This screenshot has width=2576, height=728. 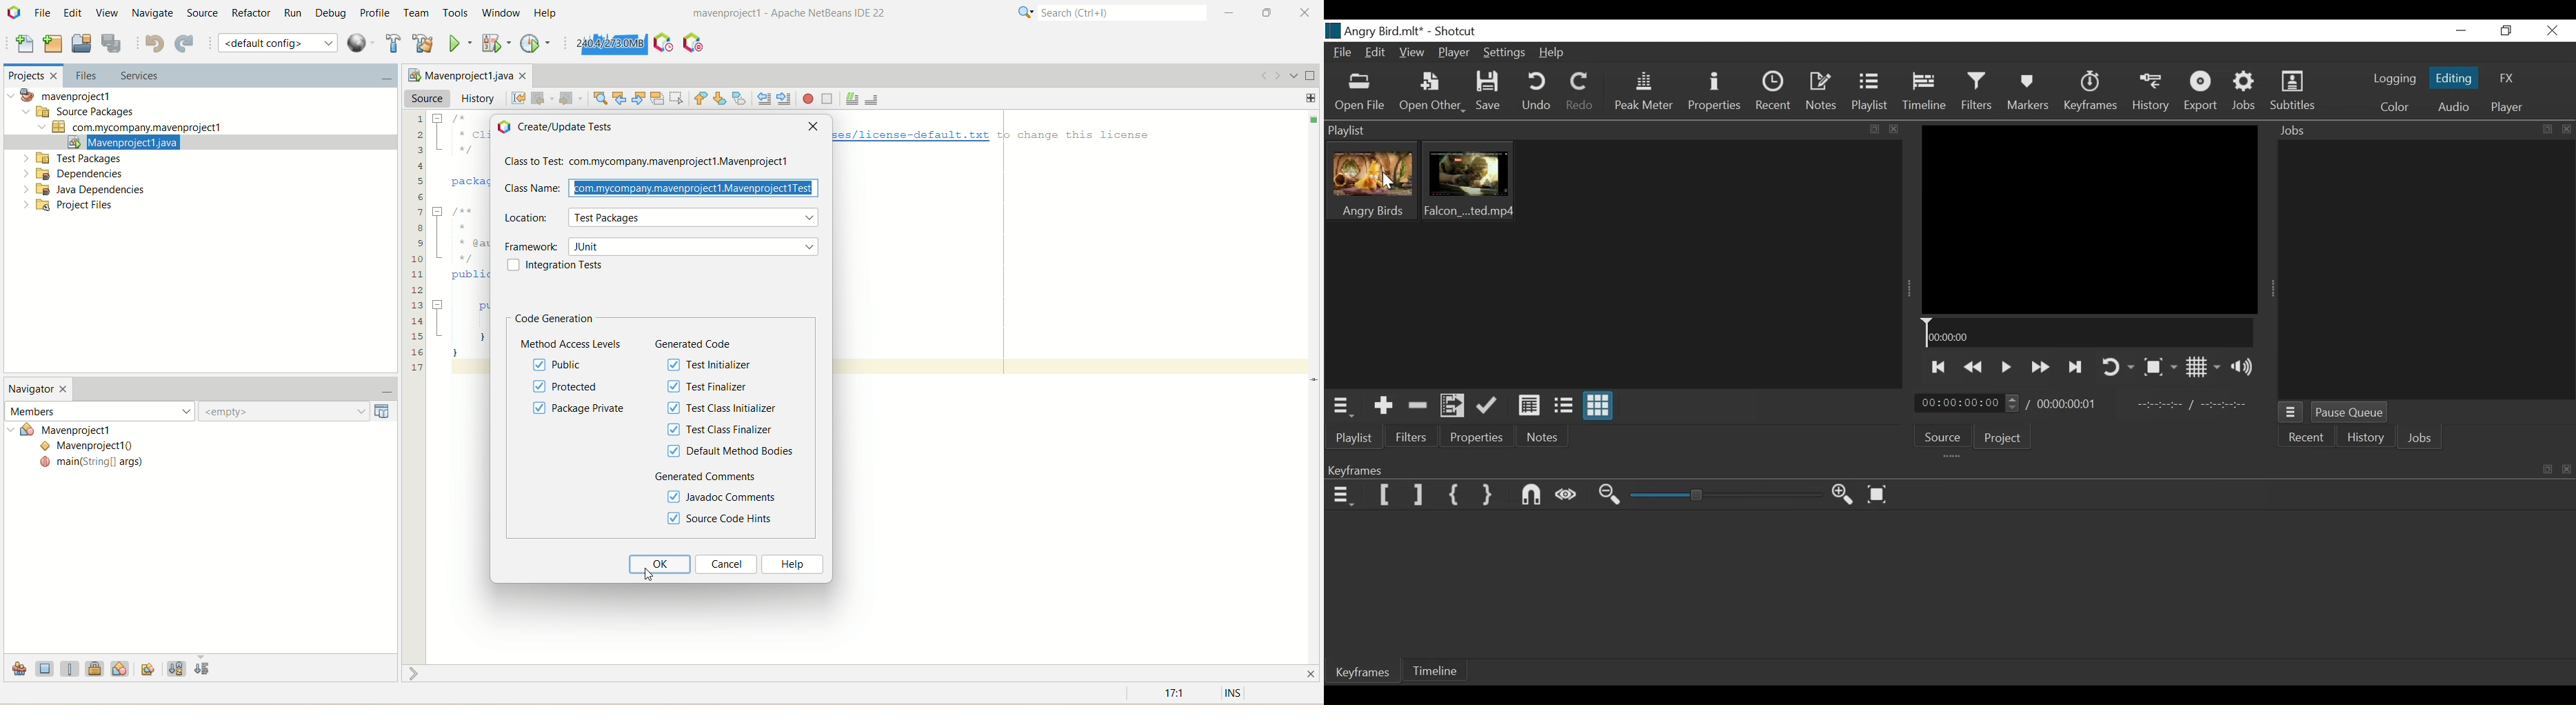 What do you see at coordinates (2421, 131) in the screenshot?
I see `Jobs Panel` at bounding box center [2421, 131].